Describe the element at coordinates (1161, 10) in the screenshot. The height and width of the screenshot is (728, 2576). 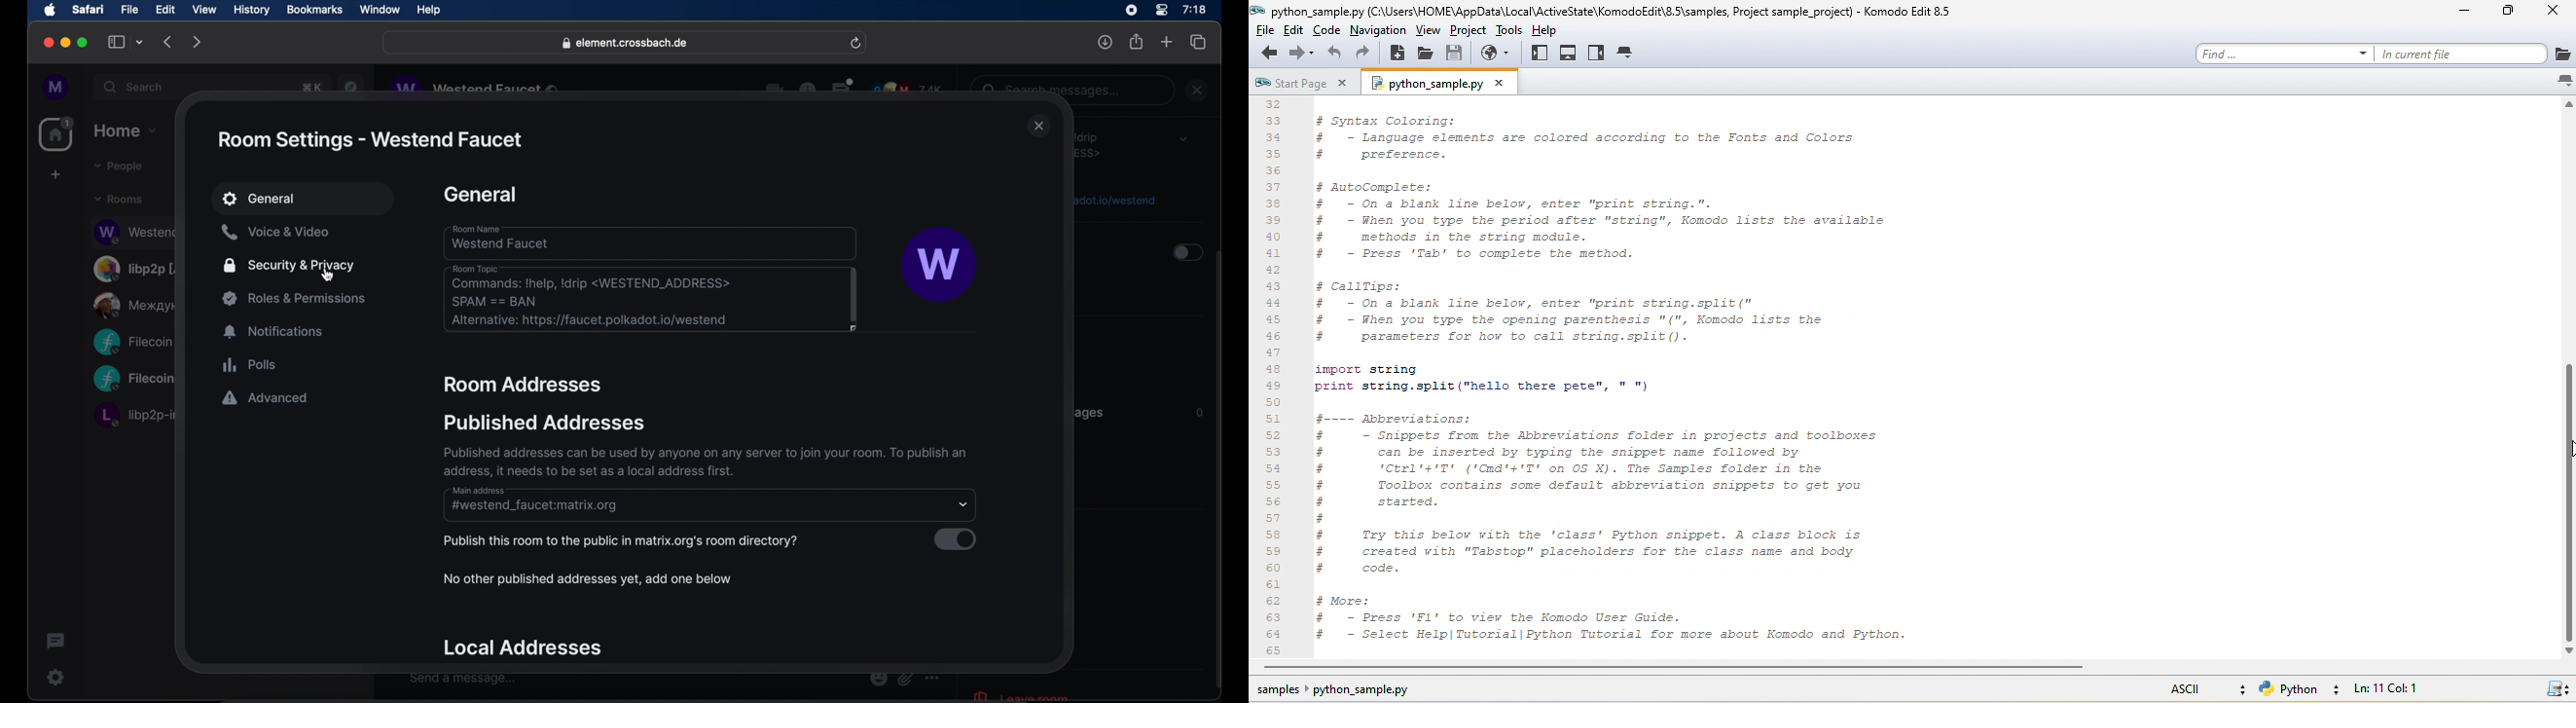
I see `control center` at that location.